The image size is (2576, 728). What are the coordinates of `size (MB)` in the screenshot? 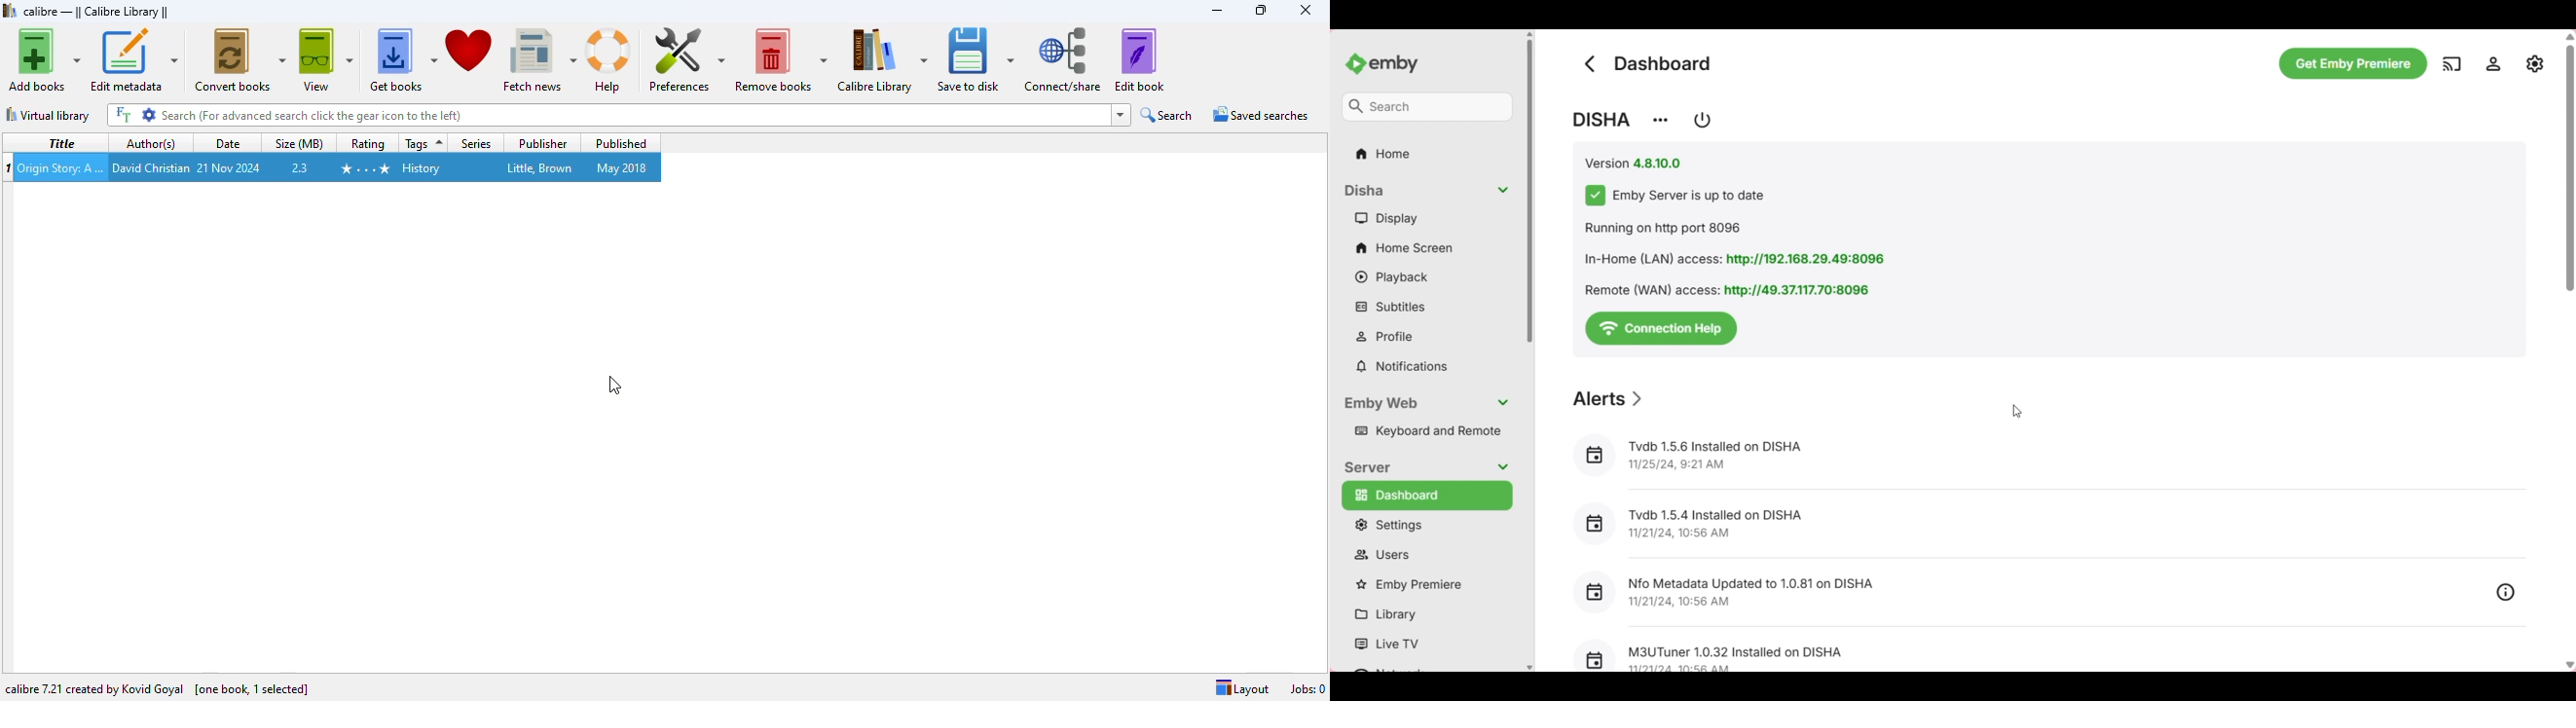 It's located at (301, 144).